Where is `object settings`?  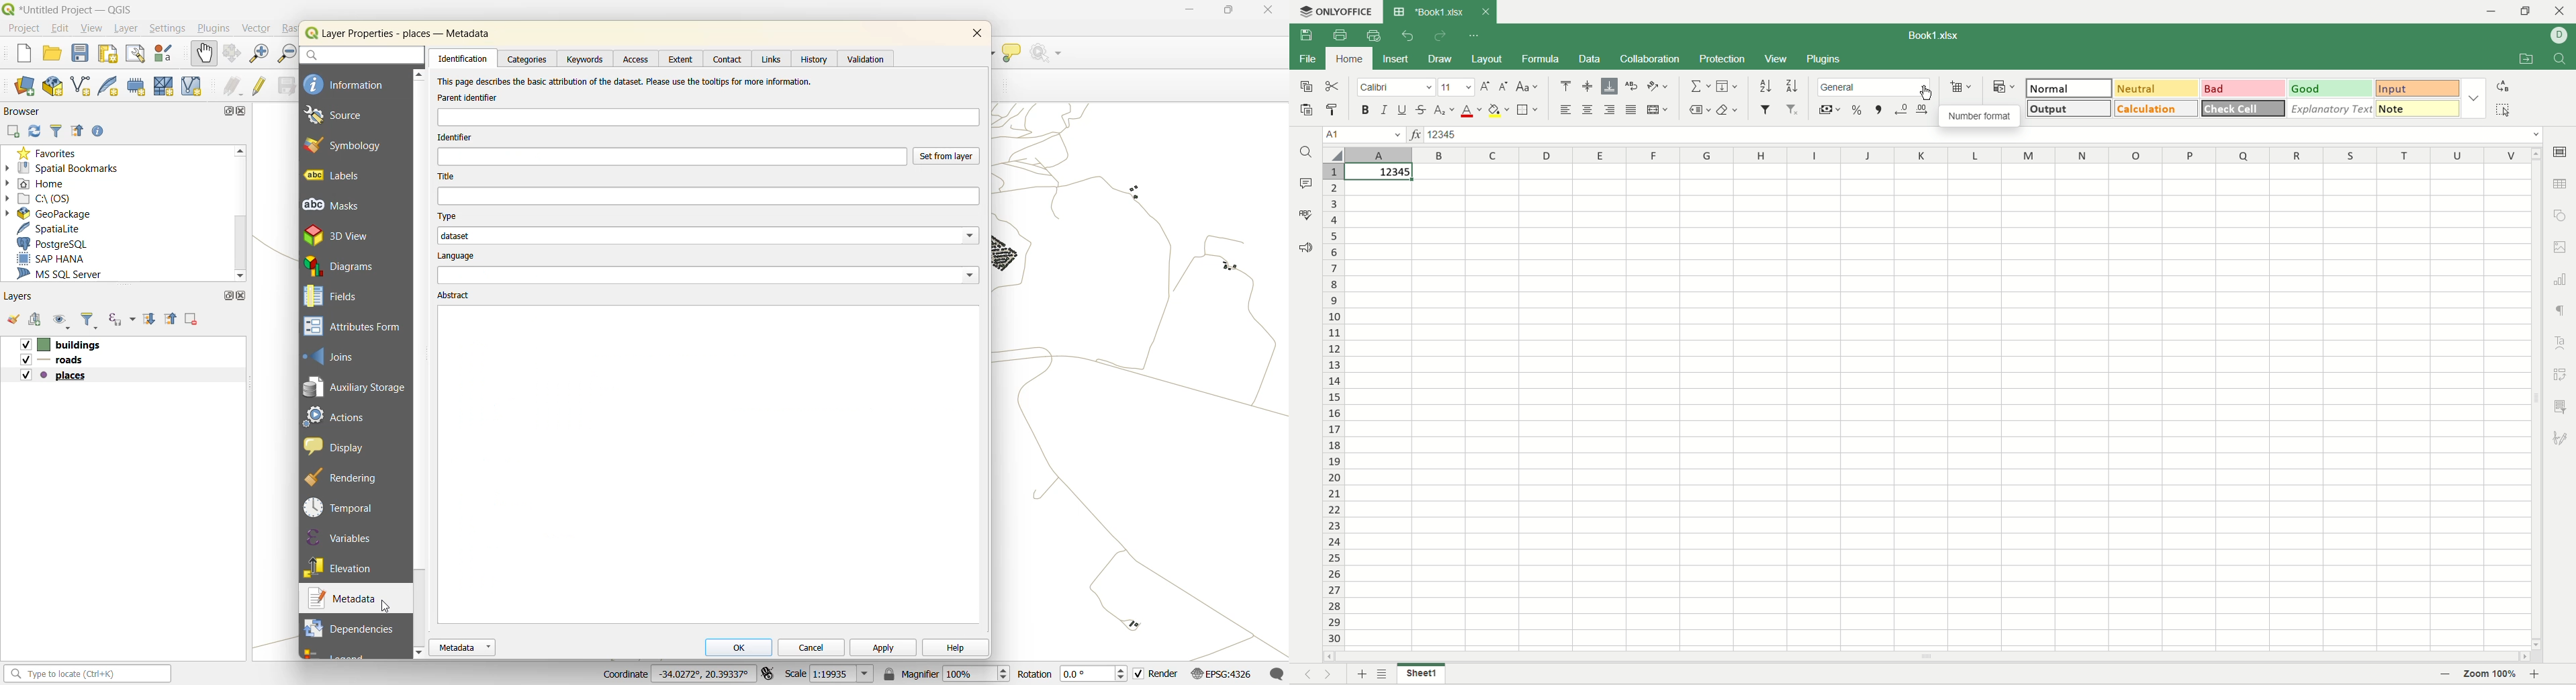 object settings is located at coordinates (2560, 215).